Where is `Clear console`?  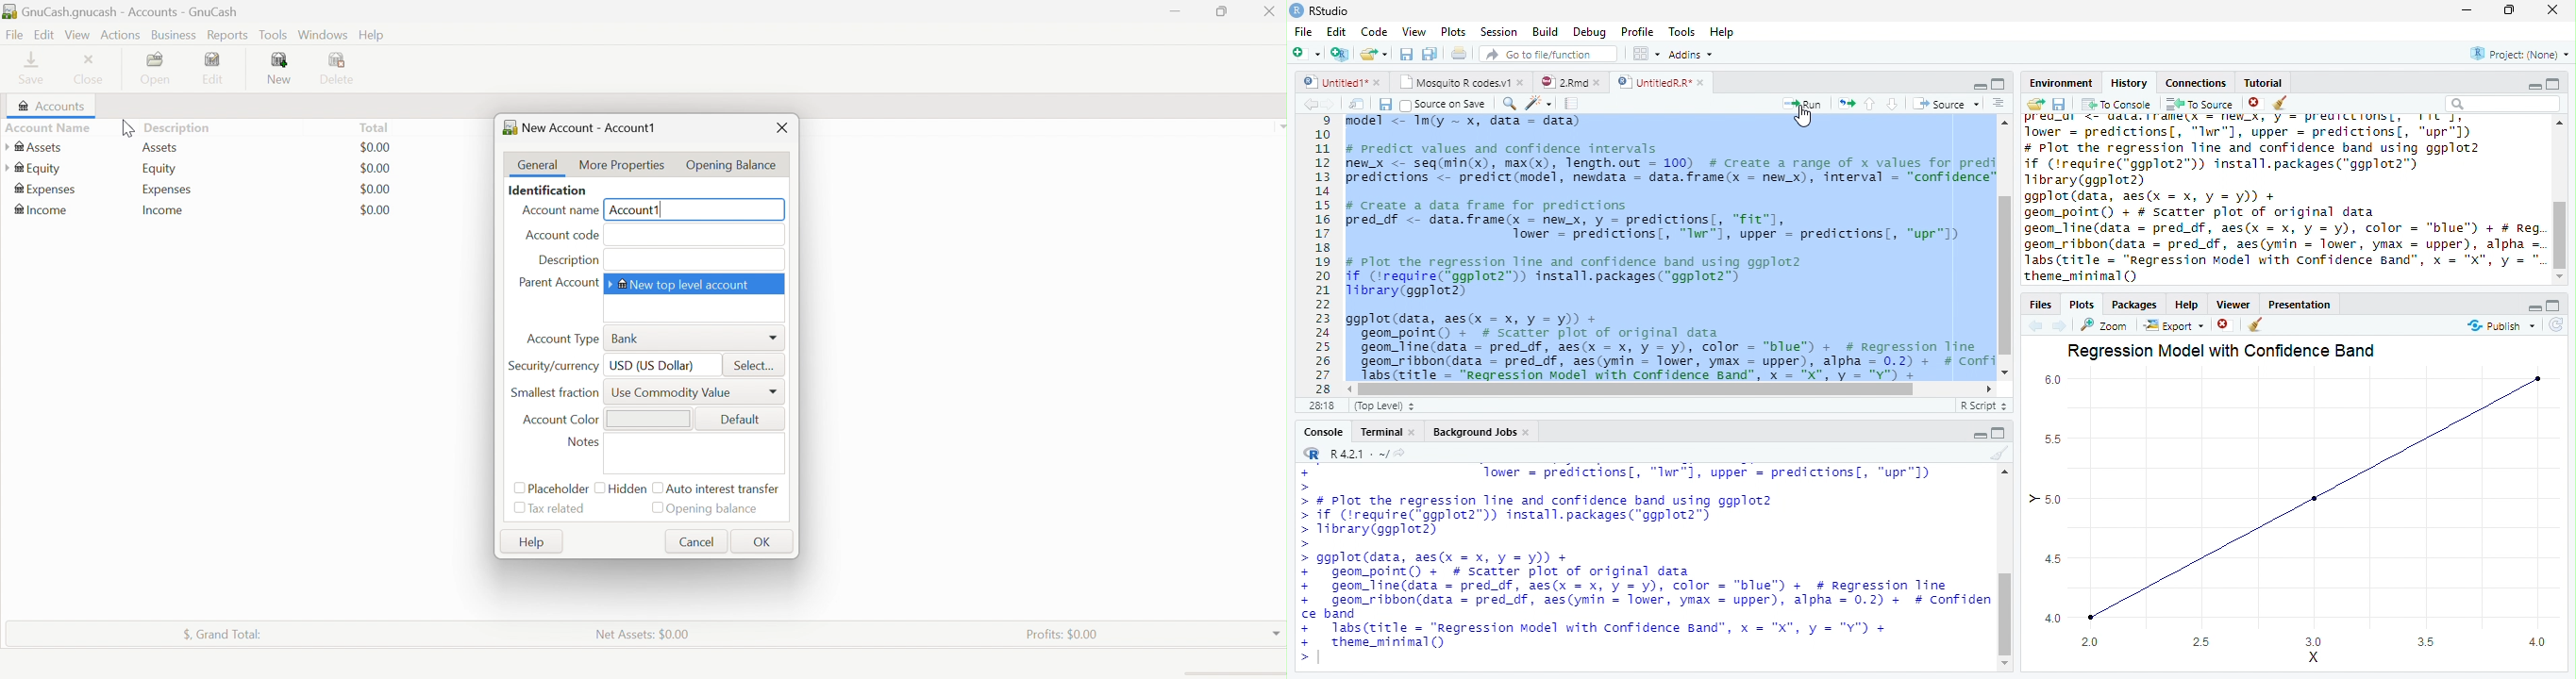 Clear console is located at coordinates (2000, 454).